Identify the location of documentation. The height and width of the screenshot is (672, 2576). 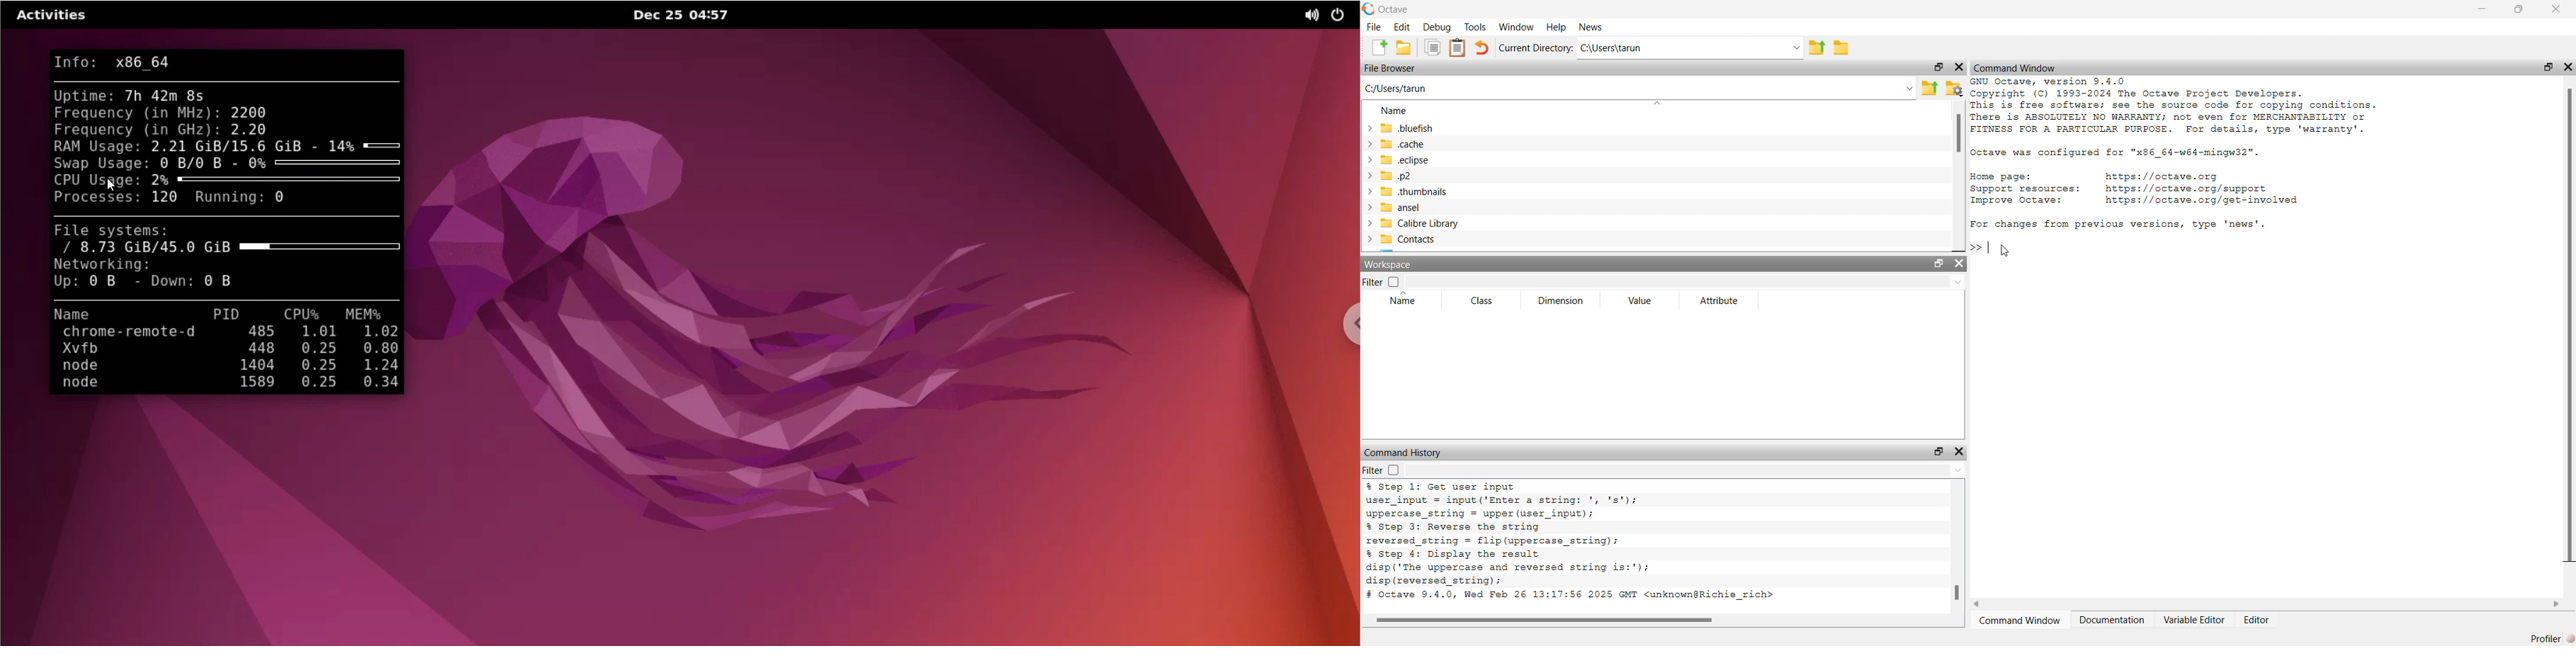
(2112, 621).